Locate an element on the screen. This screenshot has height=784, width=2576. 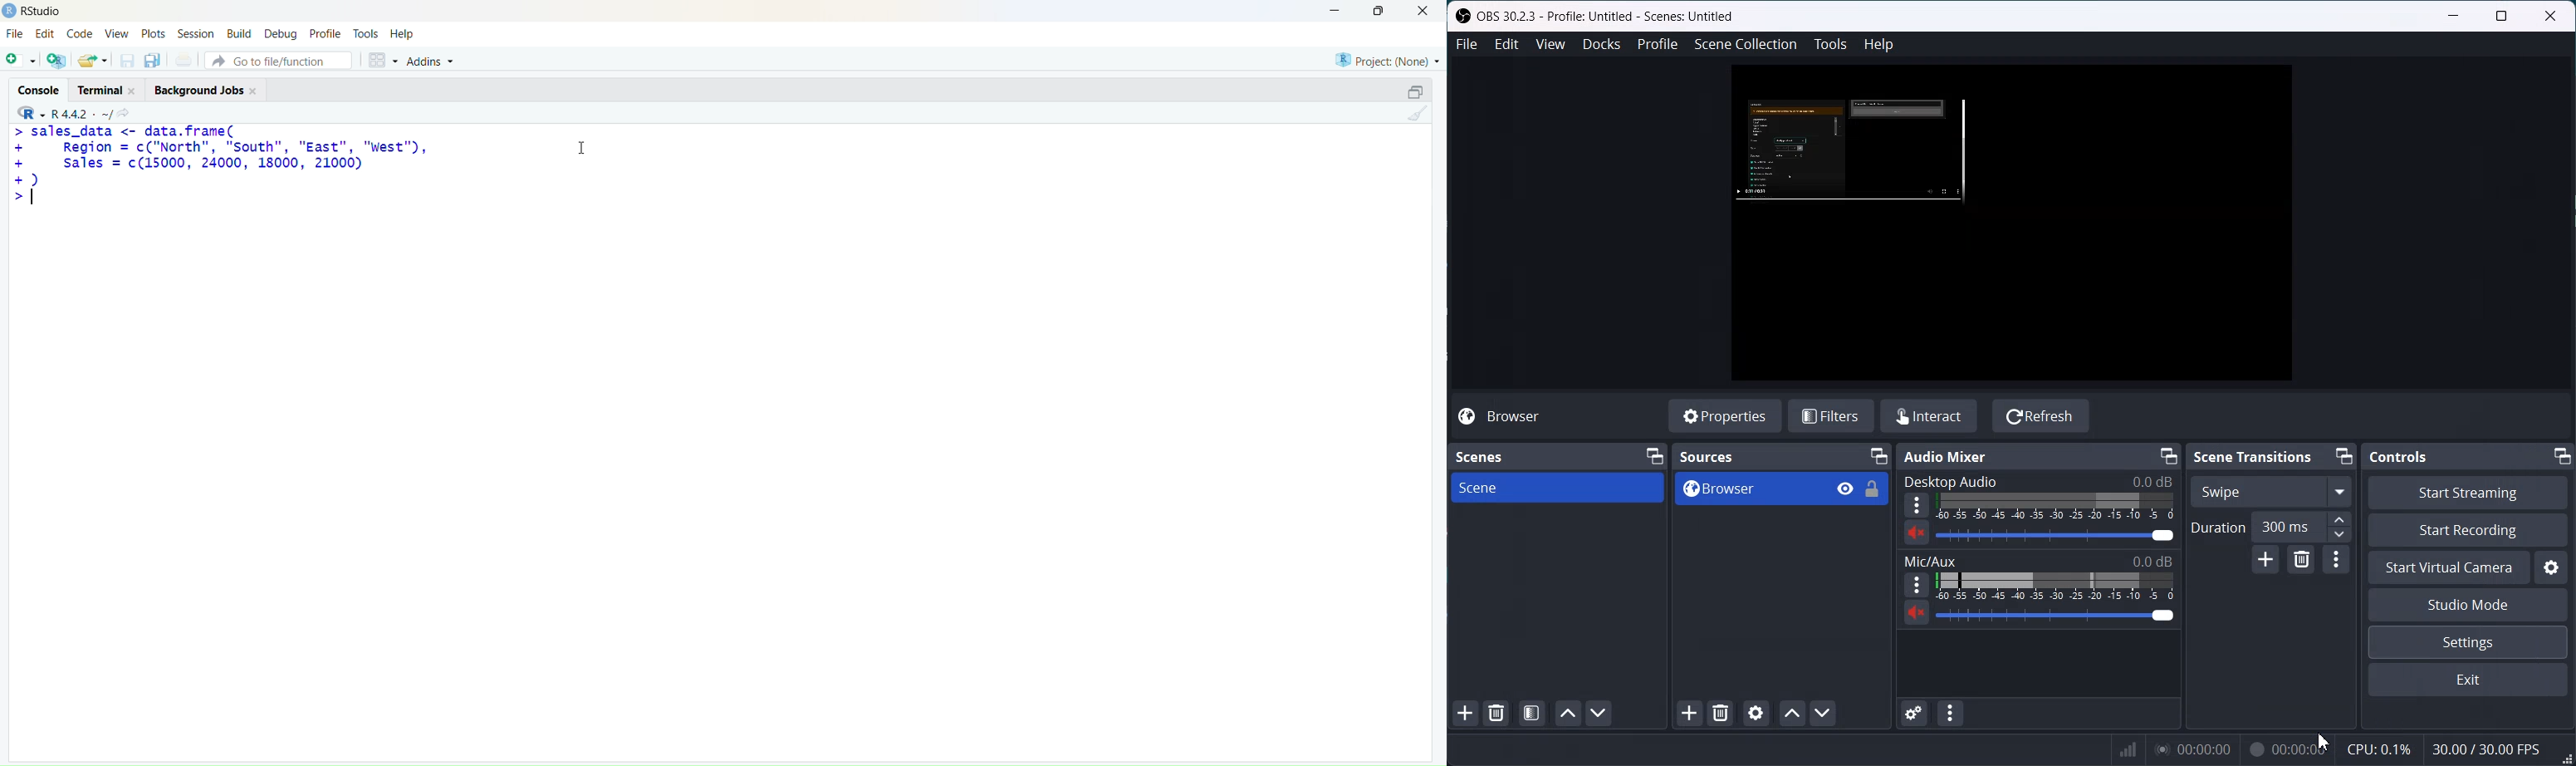
Edit is located at coordinates (44, 35).